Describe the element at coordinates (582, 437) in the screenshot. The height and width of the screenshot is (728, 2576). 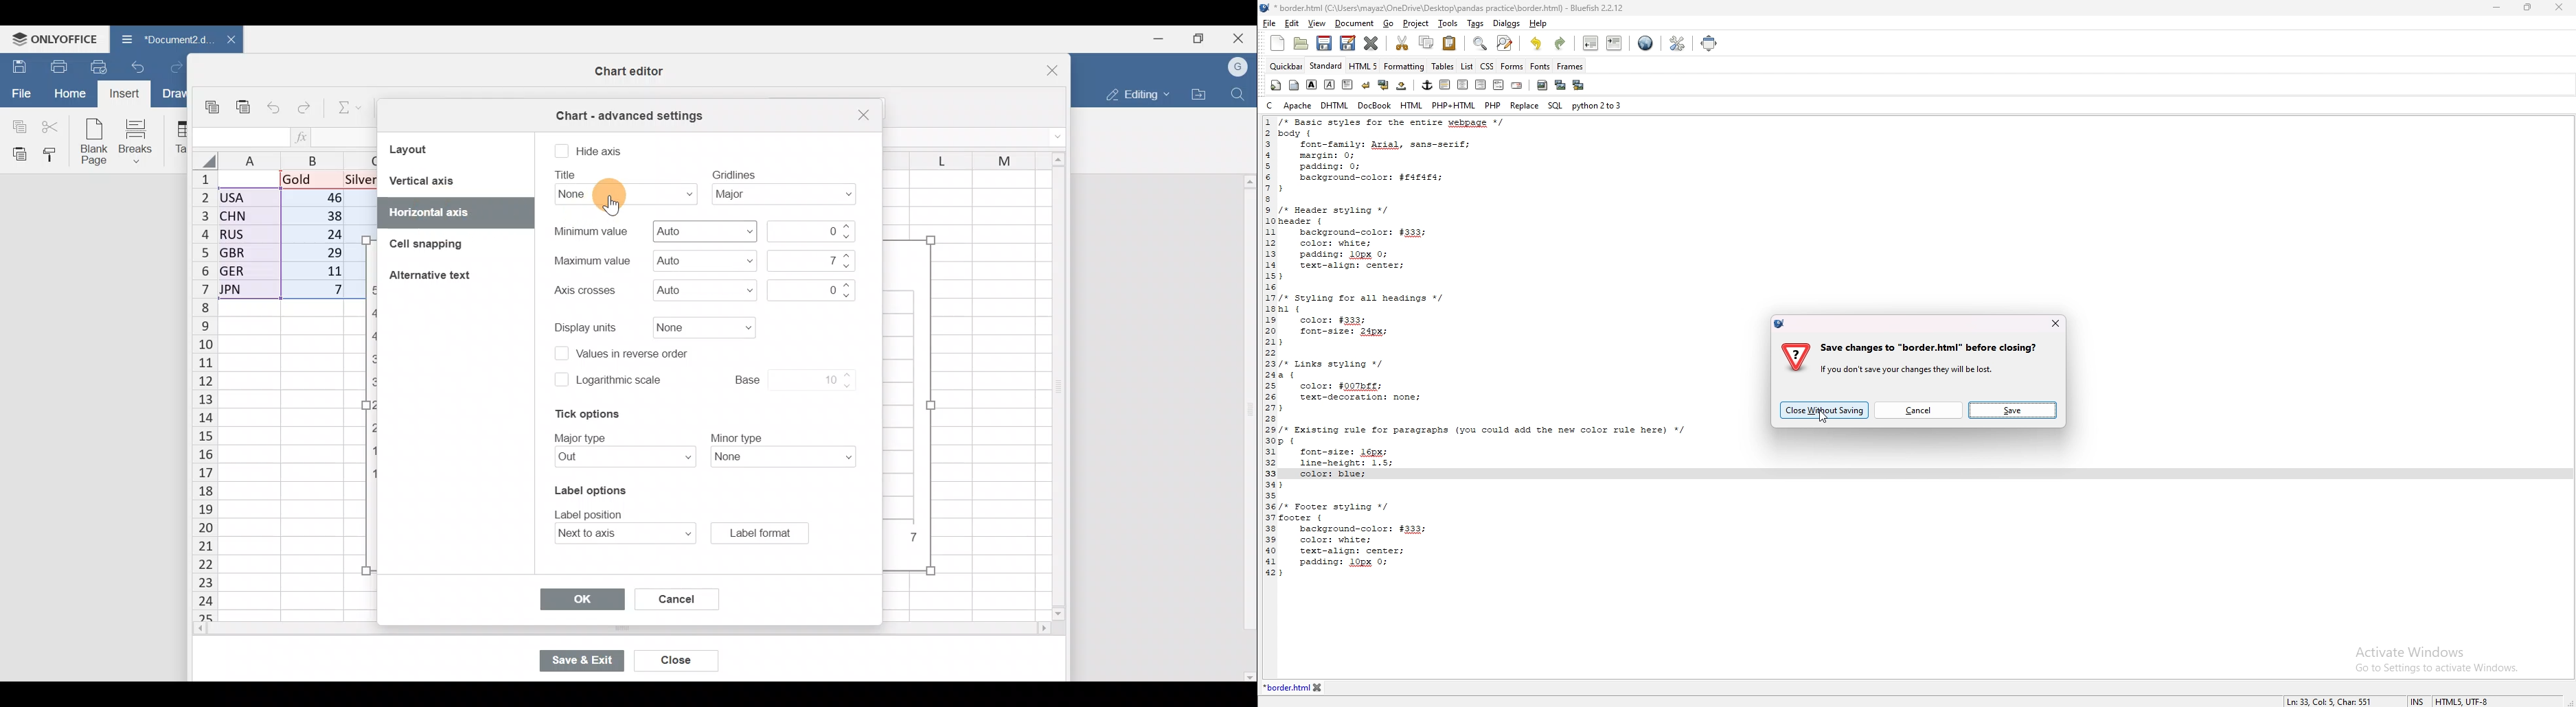
I see `text` at that location.